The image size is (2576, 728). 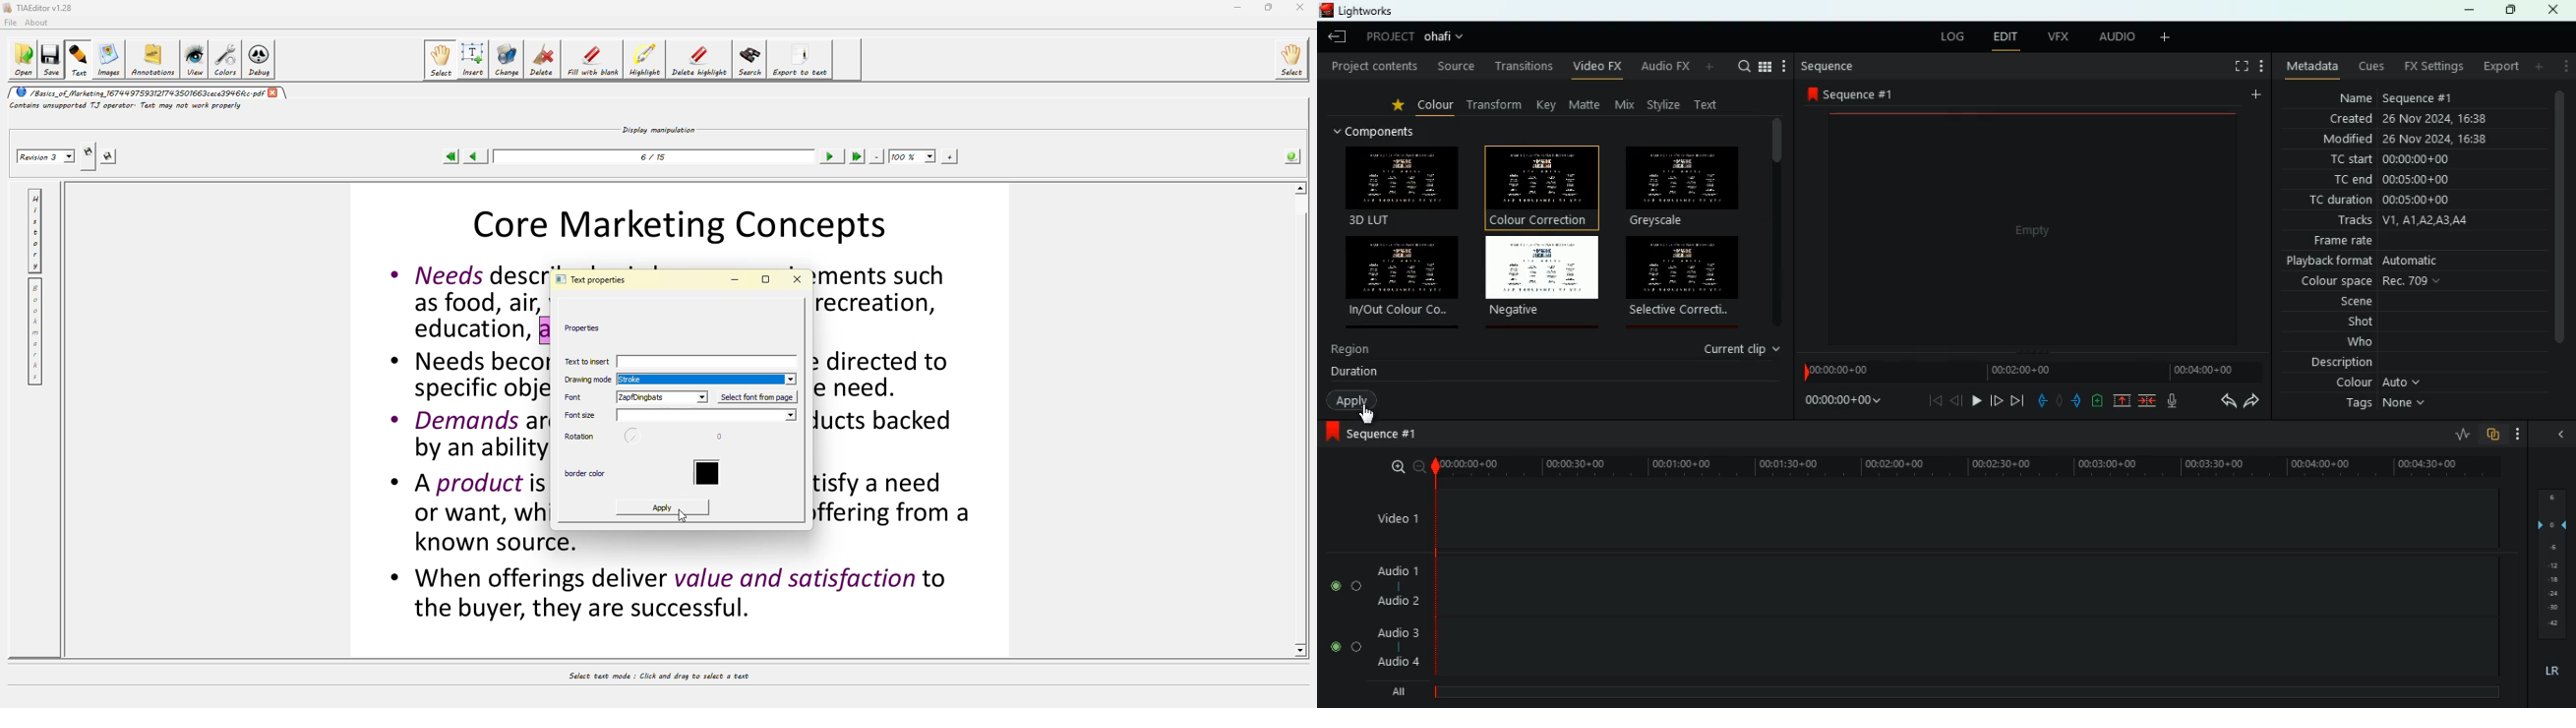 What do you see at coordinates (1354, 374) in the screenshot?
I see `duration` at bounding box center [1354, 374].